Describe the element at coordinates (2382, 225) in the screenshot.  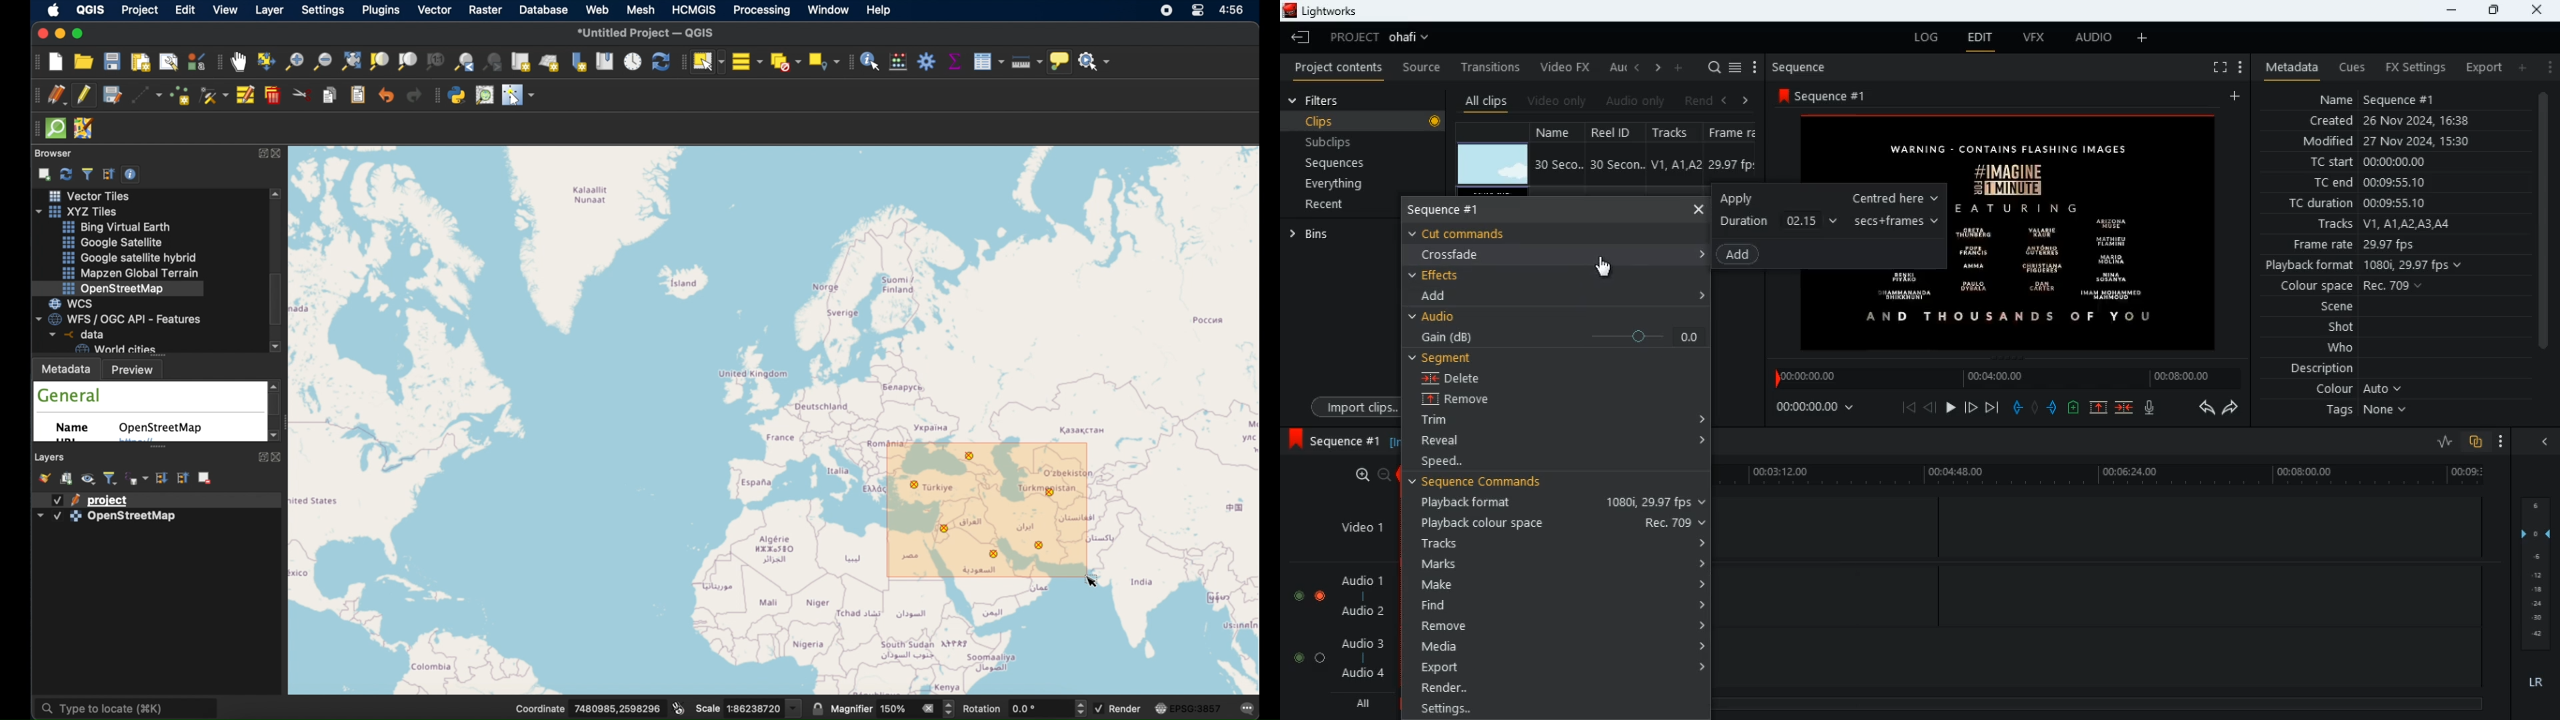
I see `tracks` at that location.